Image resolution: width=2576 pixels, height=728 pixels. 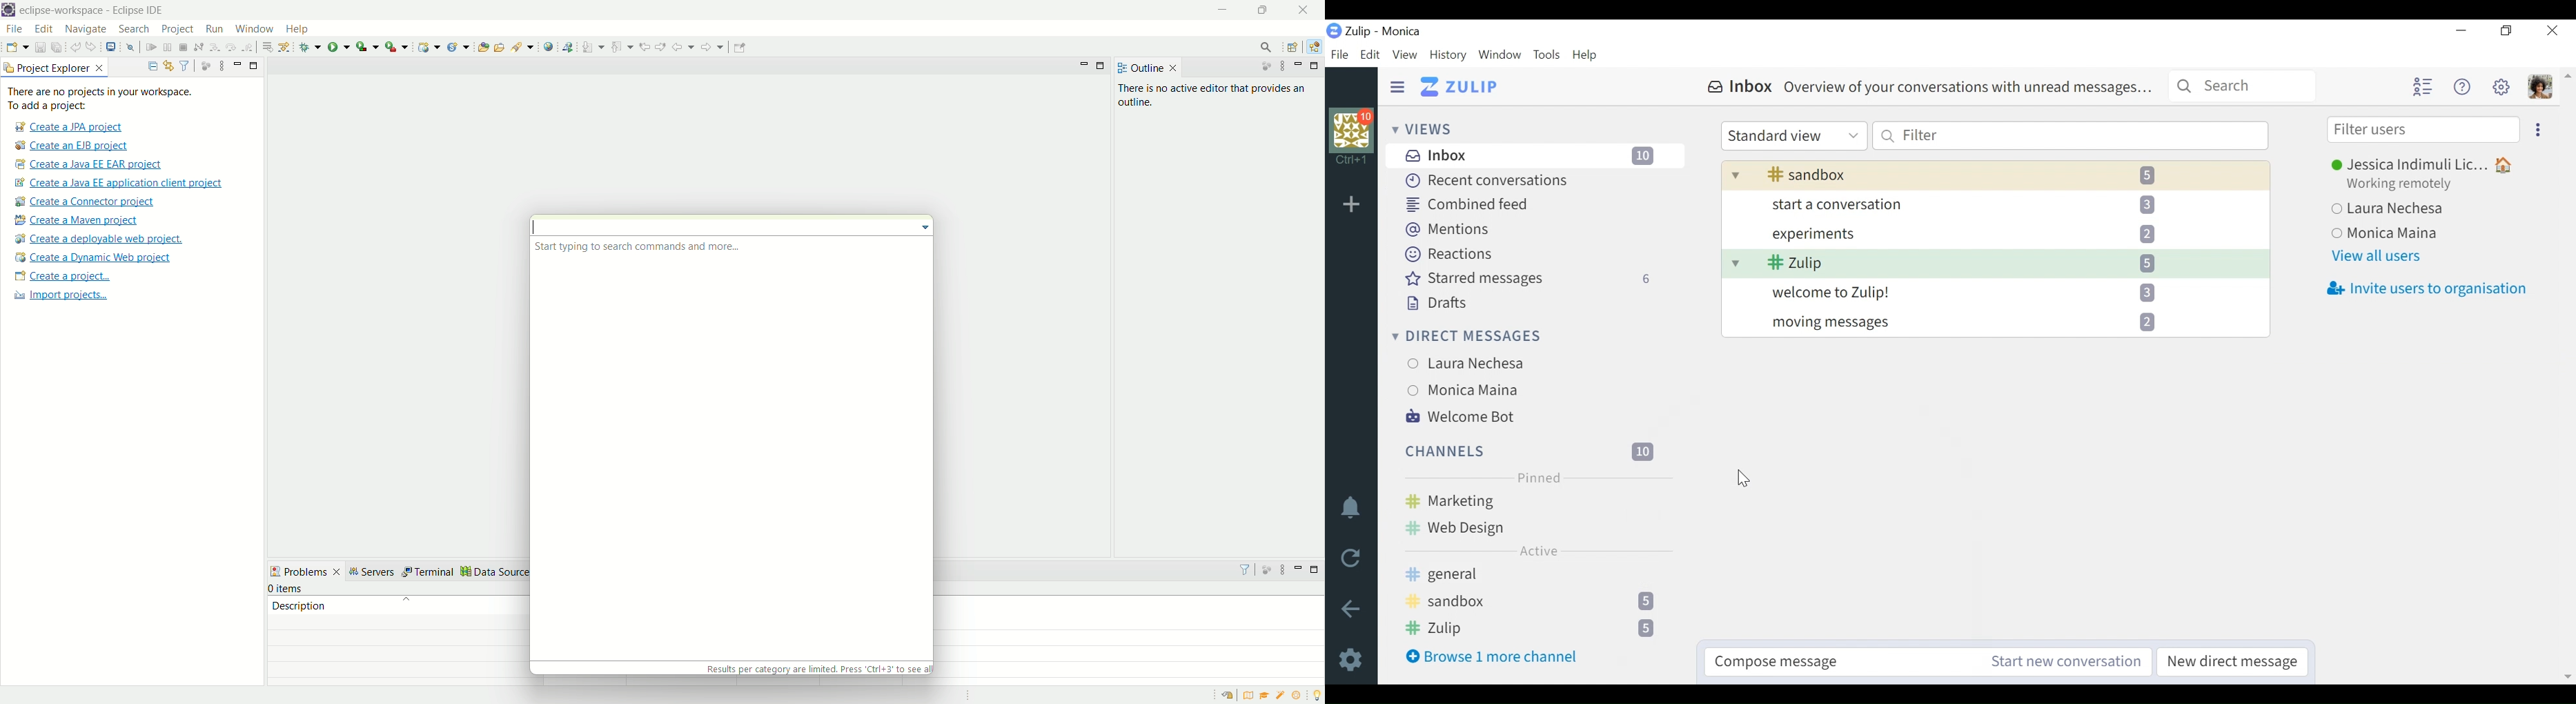 I want to click on Moving messages 2, so click(x=1996, y=323).